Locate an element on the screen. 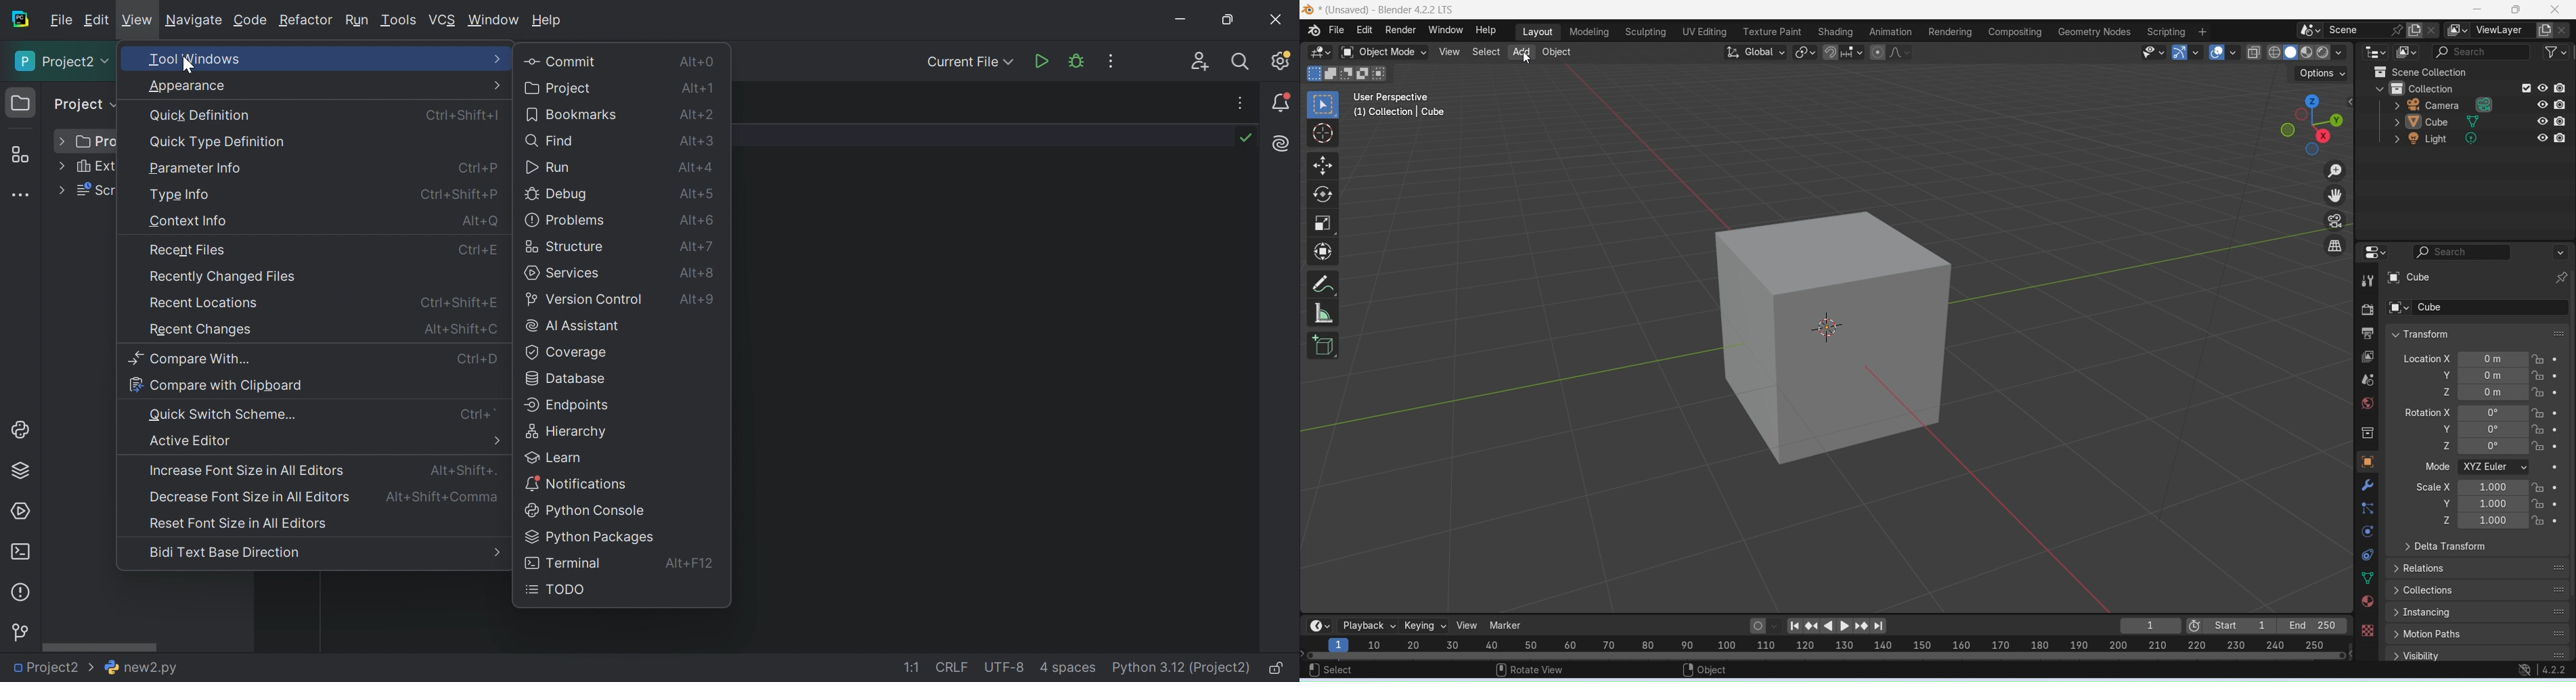  Ctrl+D is located at coordinates (478, 362).